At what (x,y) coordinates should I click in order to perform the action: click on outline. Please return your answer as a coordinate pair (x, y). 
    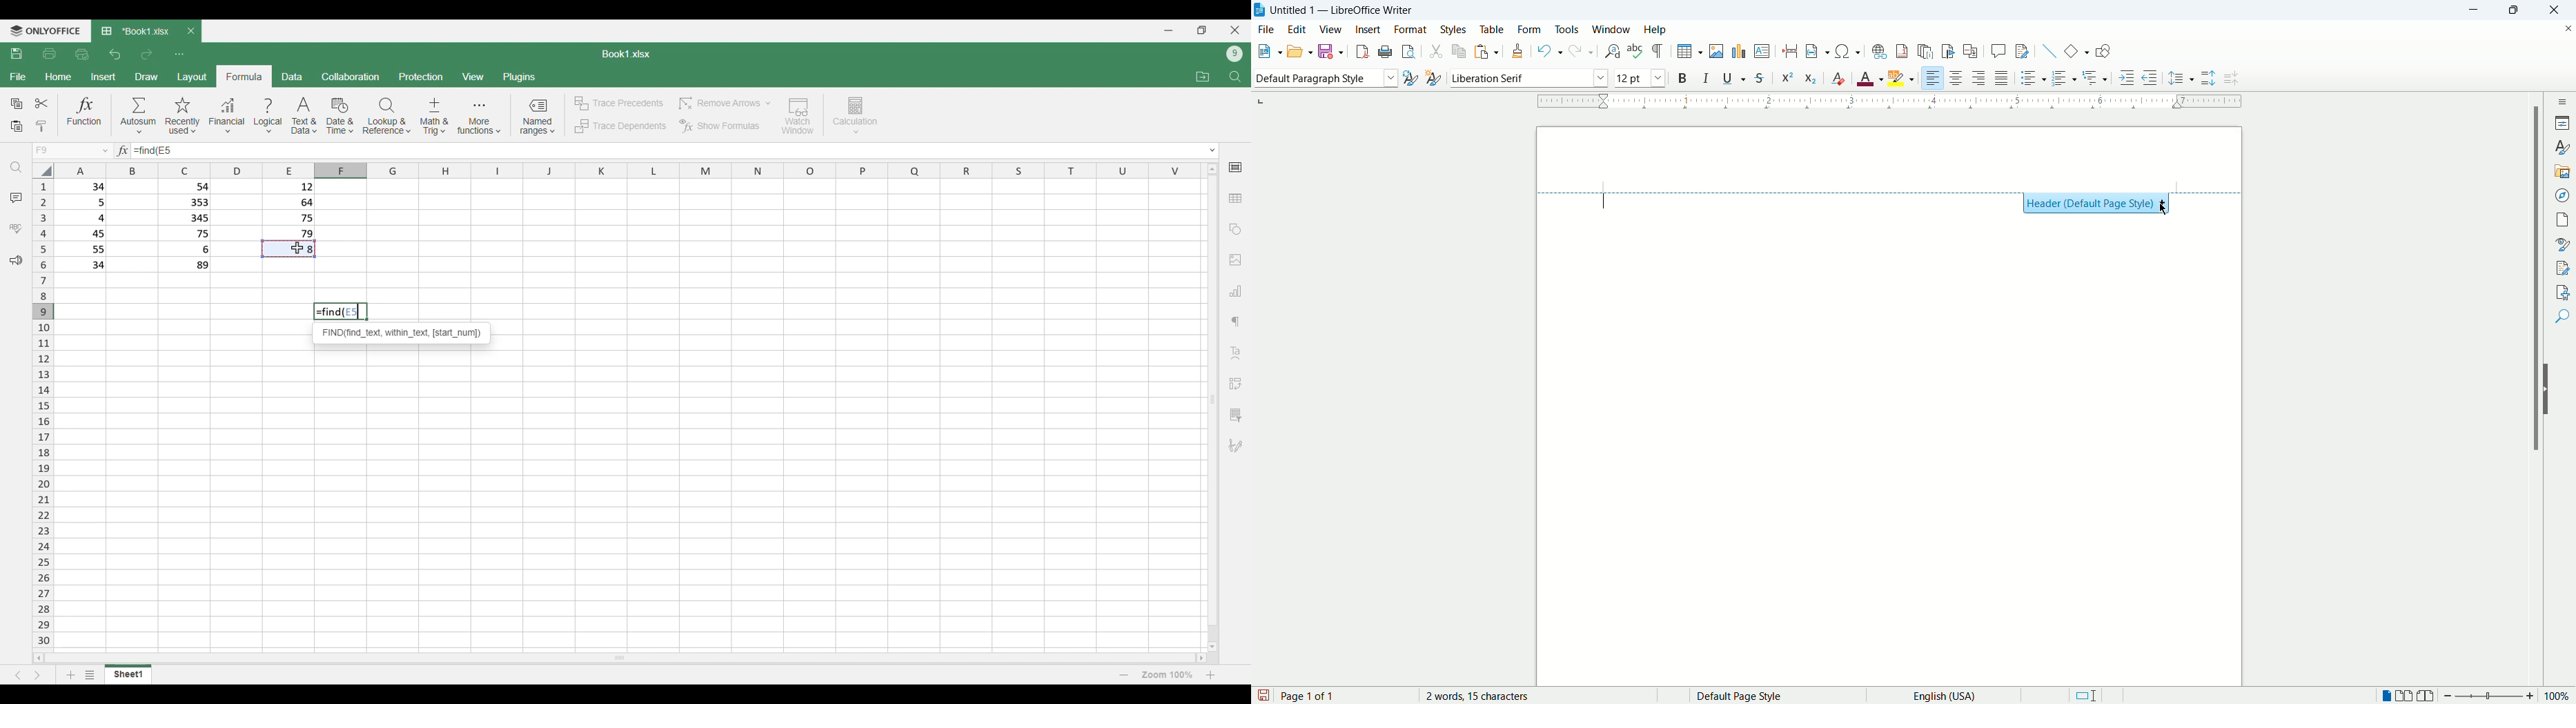
    Looking at the image, I should click on (2094, 78).